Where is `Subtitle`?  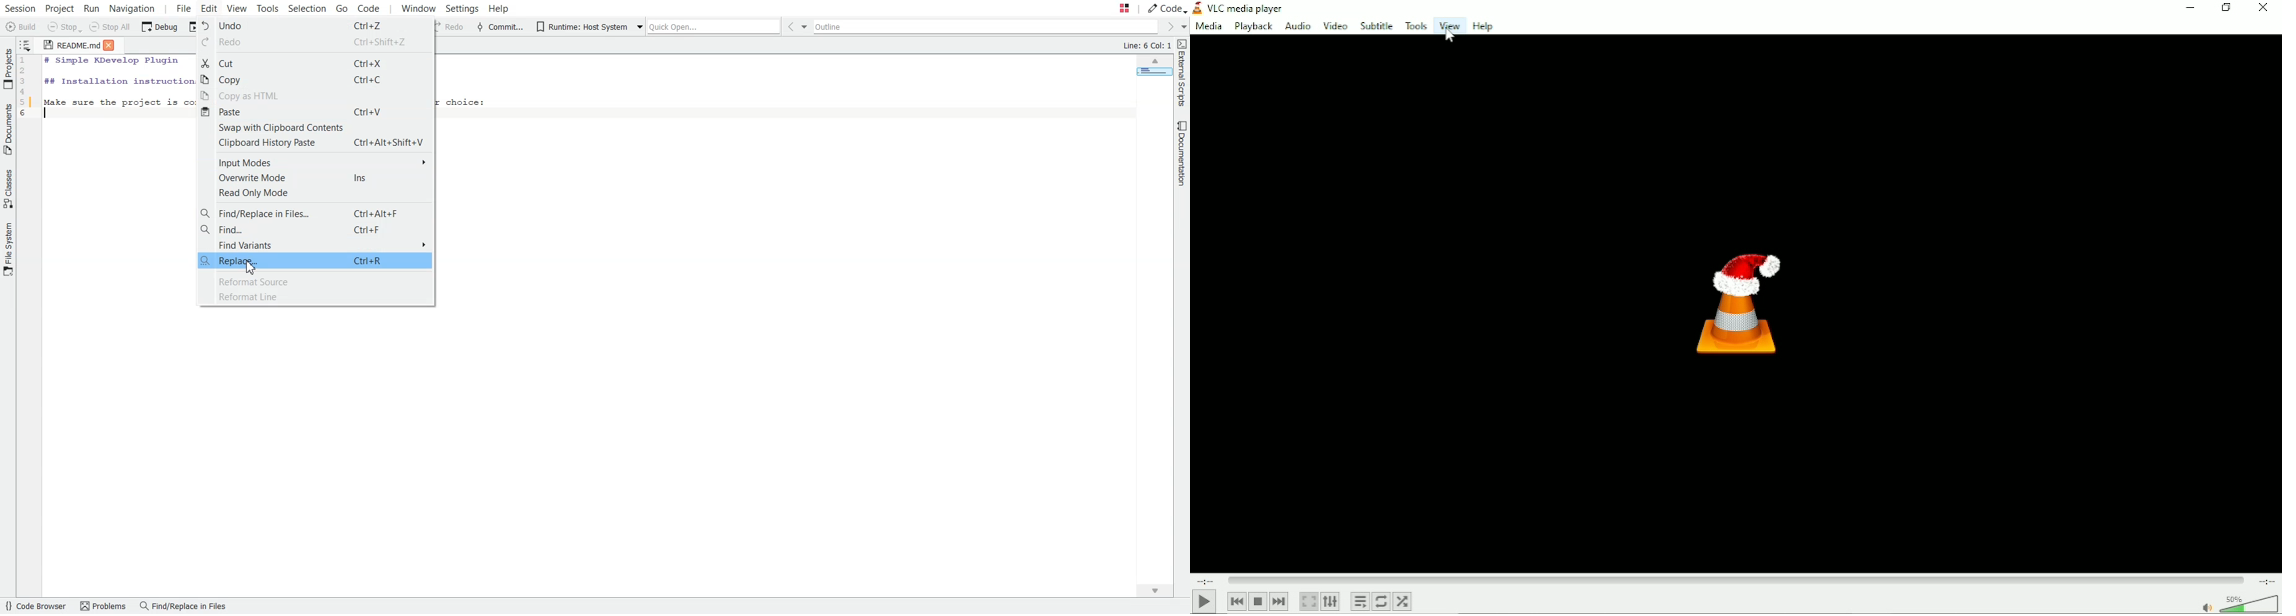
Subtitle is located at coordinates (1376, 26).